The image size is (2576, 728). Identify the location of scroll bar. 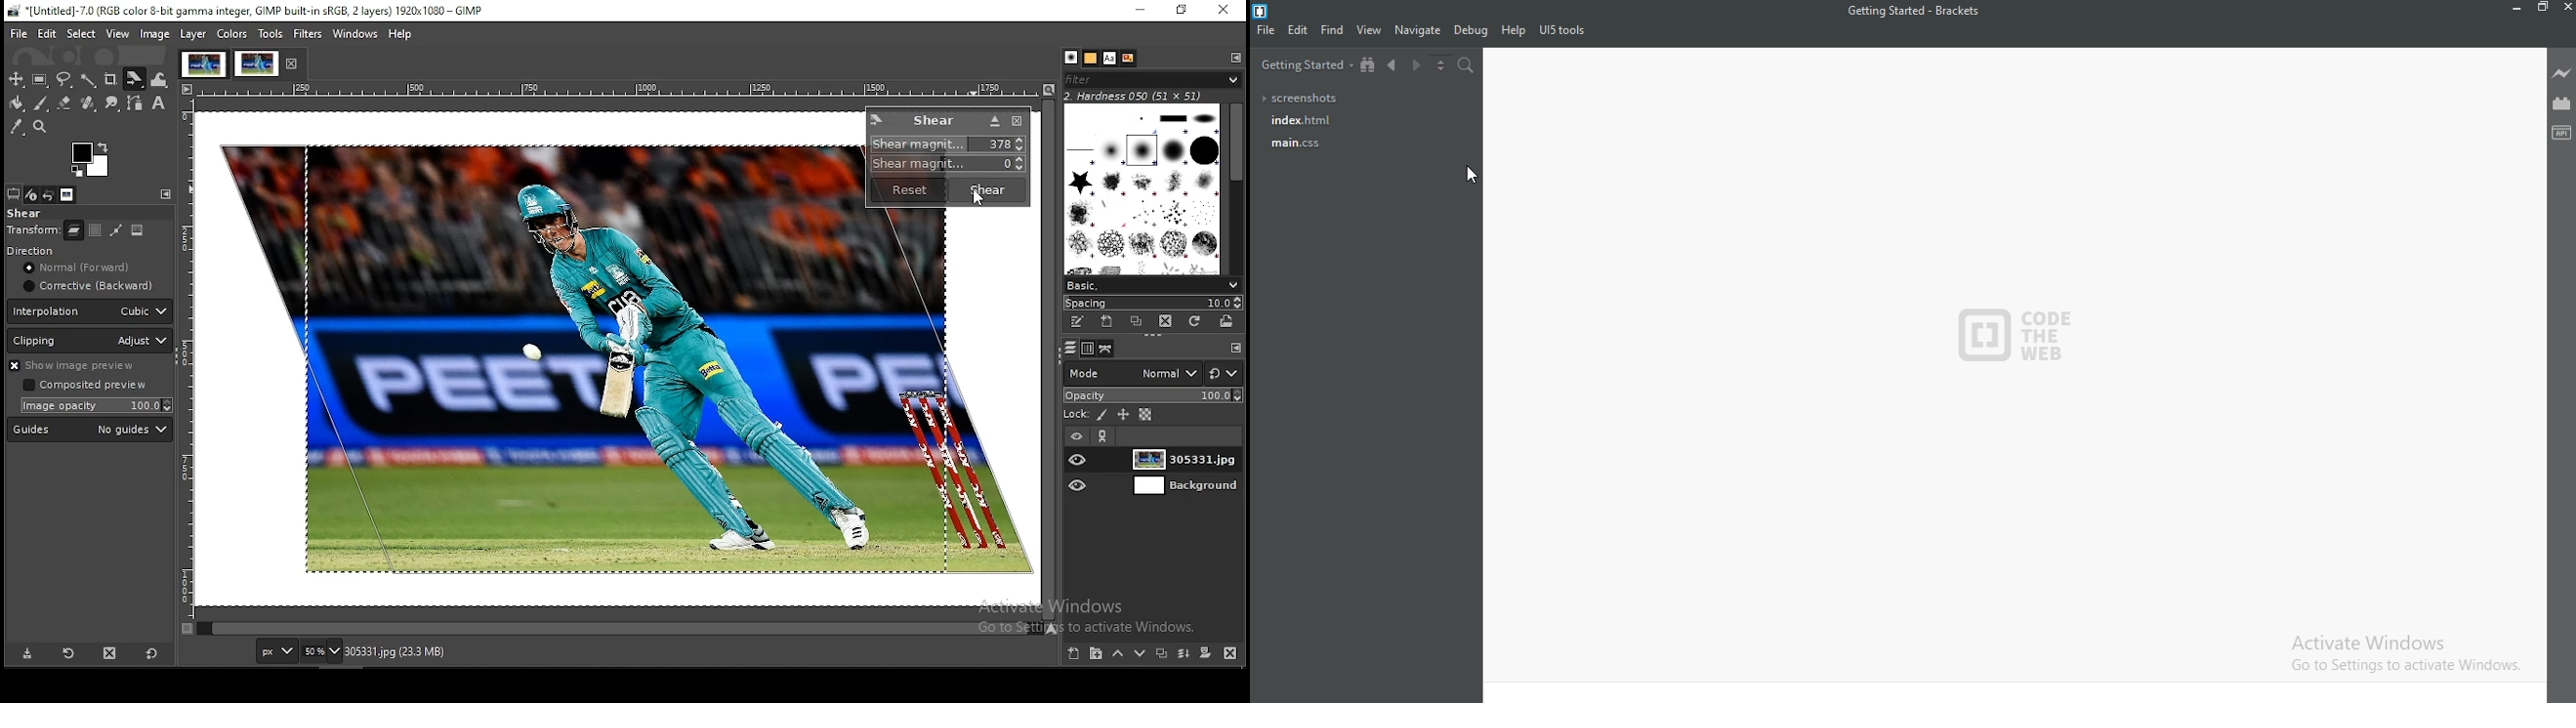
(619, 629).